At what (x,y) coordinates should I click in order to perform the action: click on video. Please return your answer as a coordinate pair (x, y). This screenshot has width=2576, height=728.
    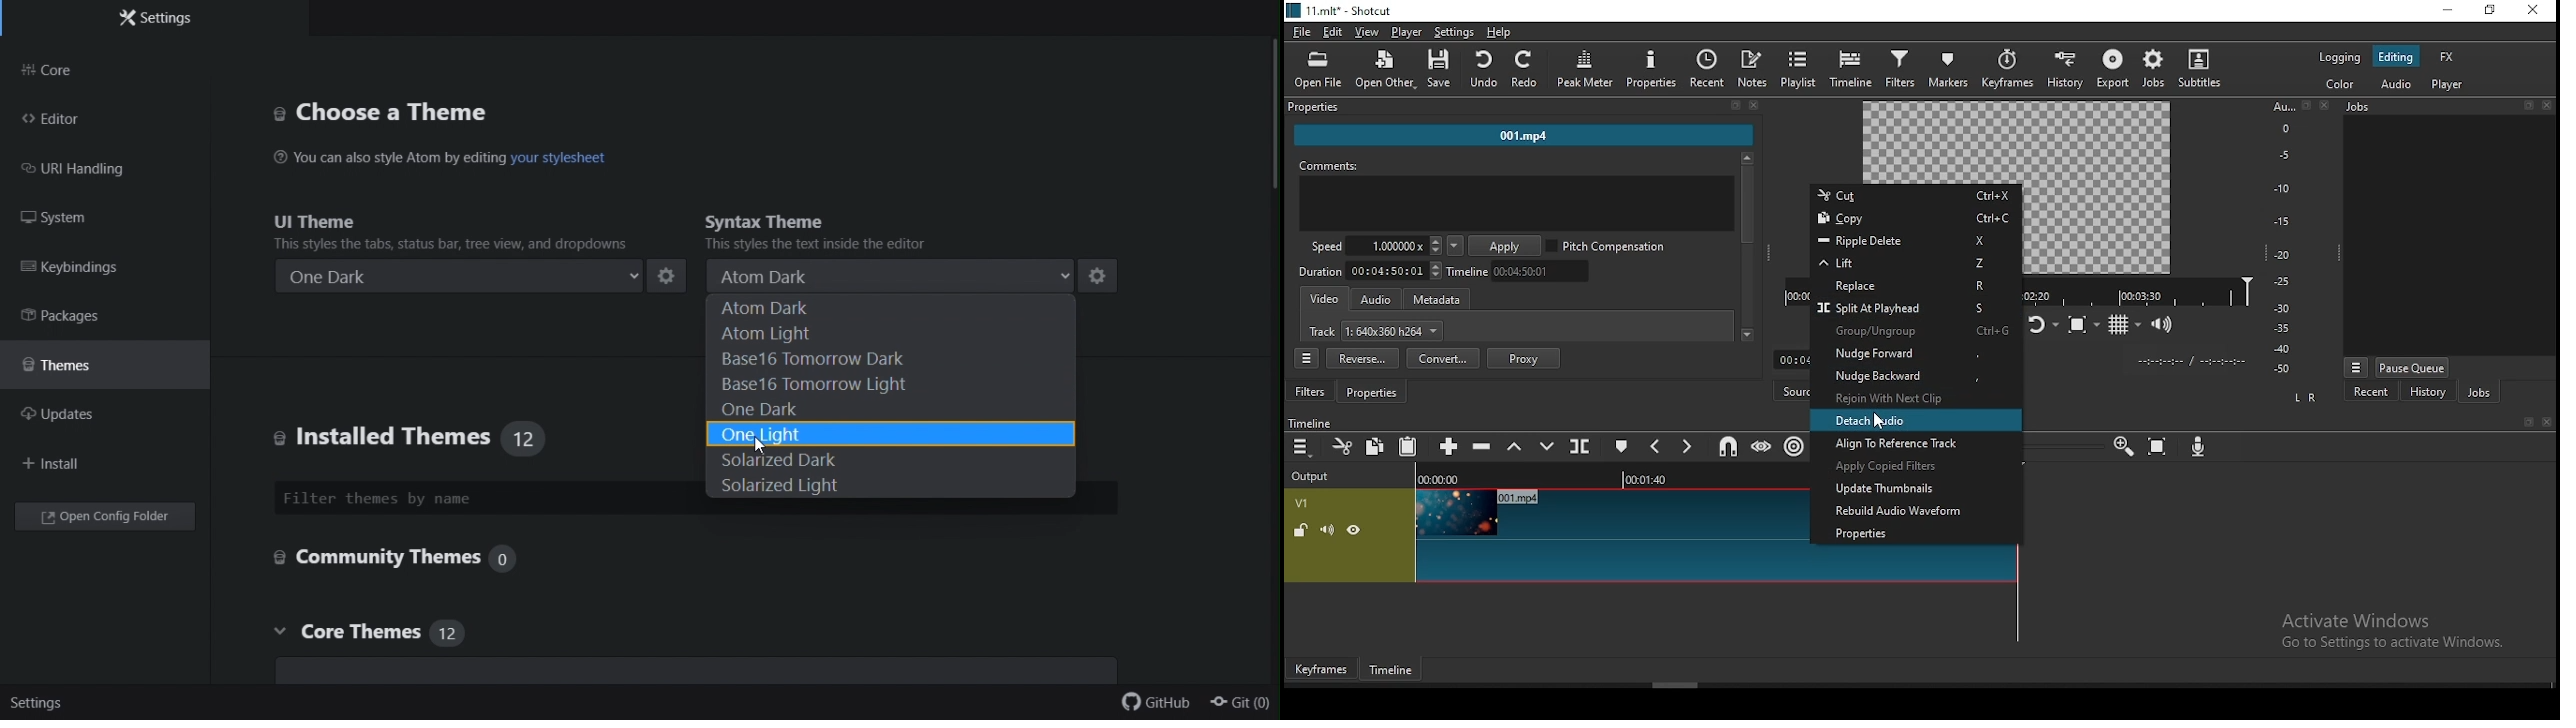
    Looking at the image, I should click on (1325, 301).